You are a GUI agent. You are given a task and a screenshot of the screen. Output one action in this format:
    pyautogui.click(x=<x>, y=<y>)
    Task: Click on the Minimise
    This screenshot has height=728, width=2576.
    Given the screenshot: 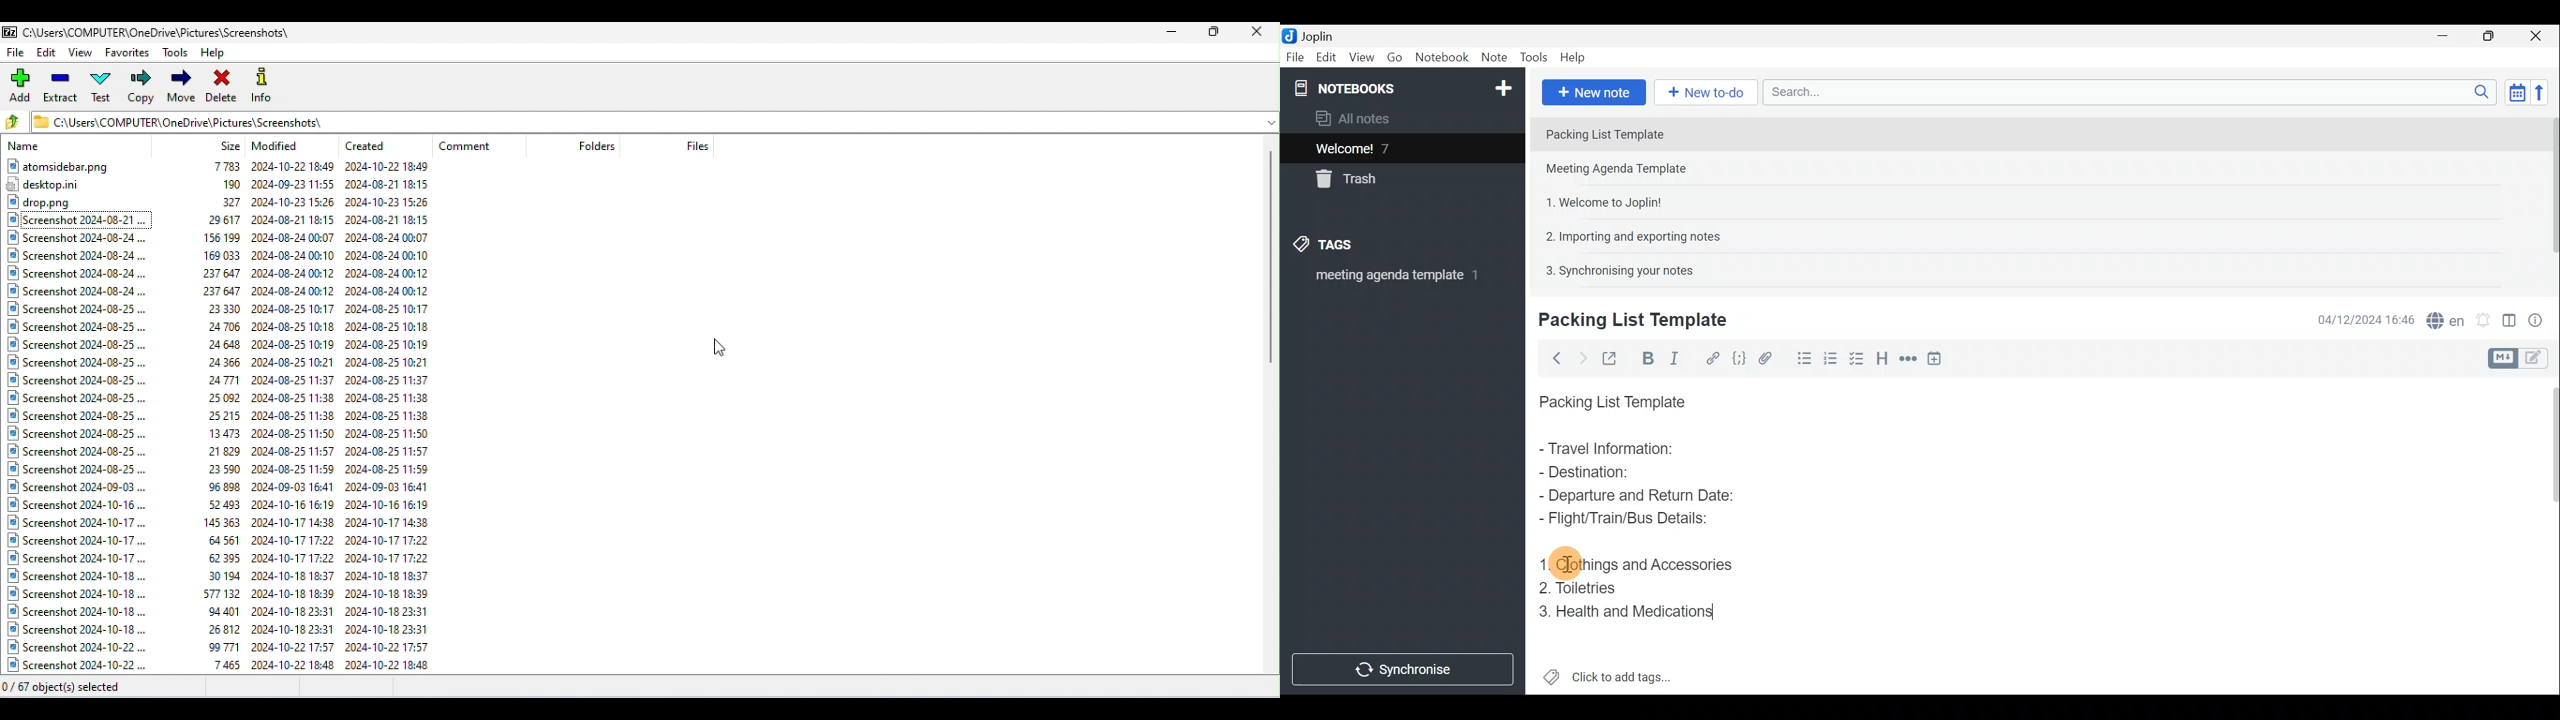 What is the action you would take?
    pyautogui.click(x=2449, y=38)
    